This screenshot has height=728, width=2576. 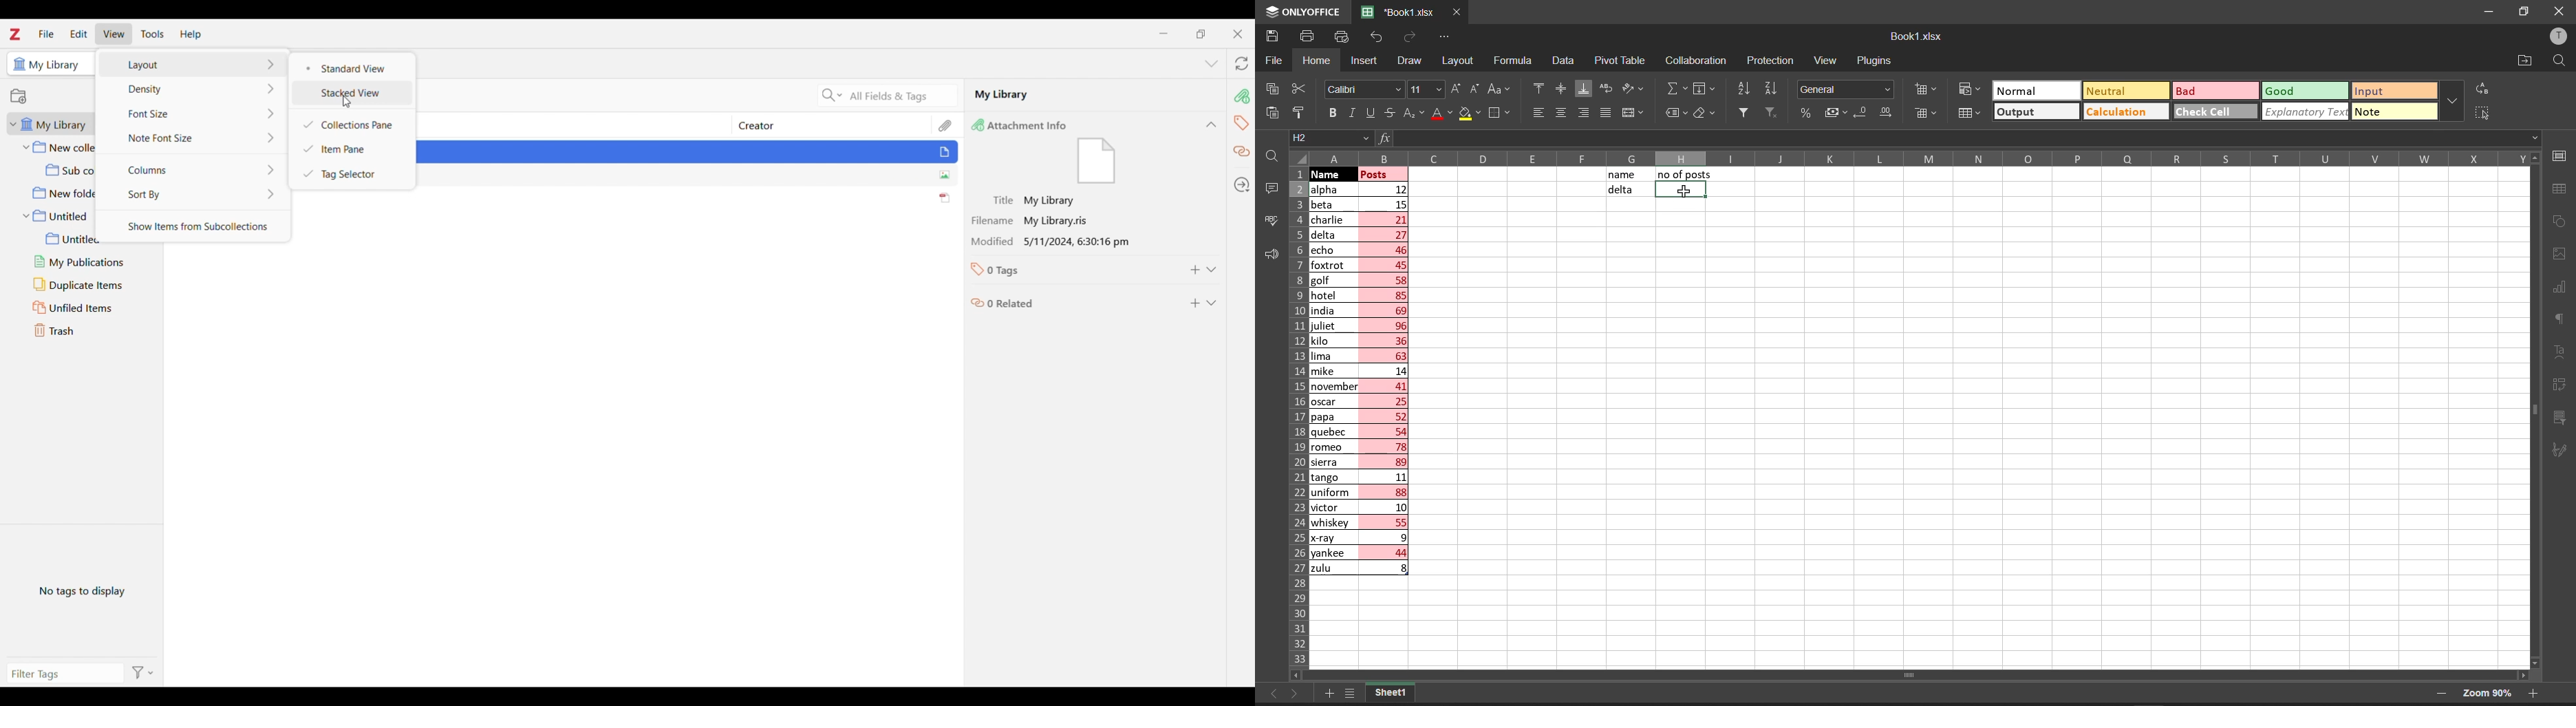 I want to click on font, so click(x=1363, y=88).